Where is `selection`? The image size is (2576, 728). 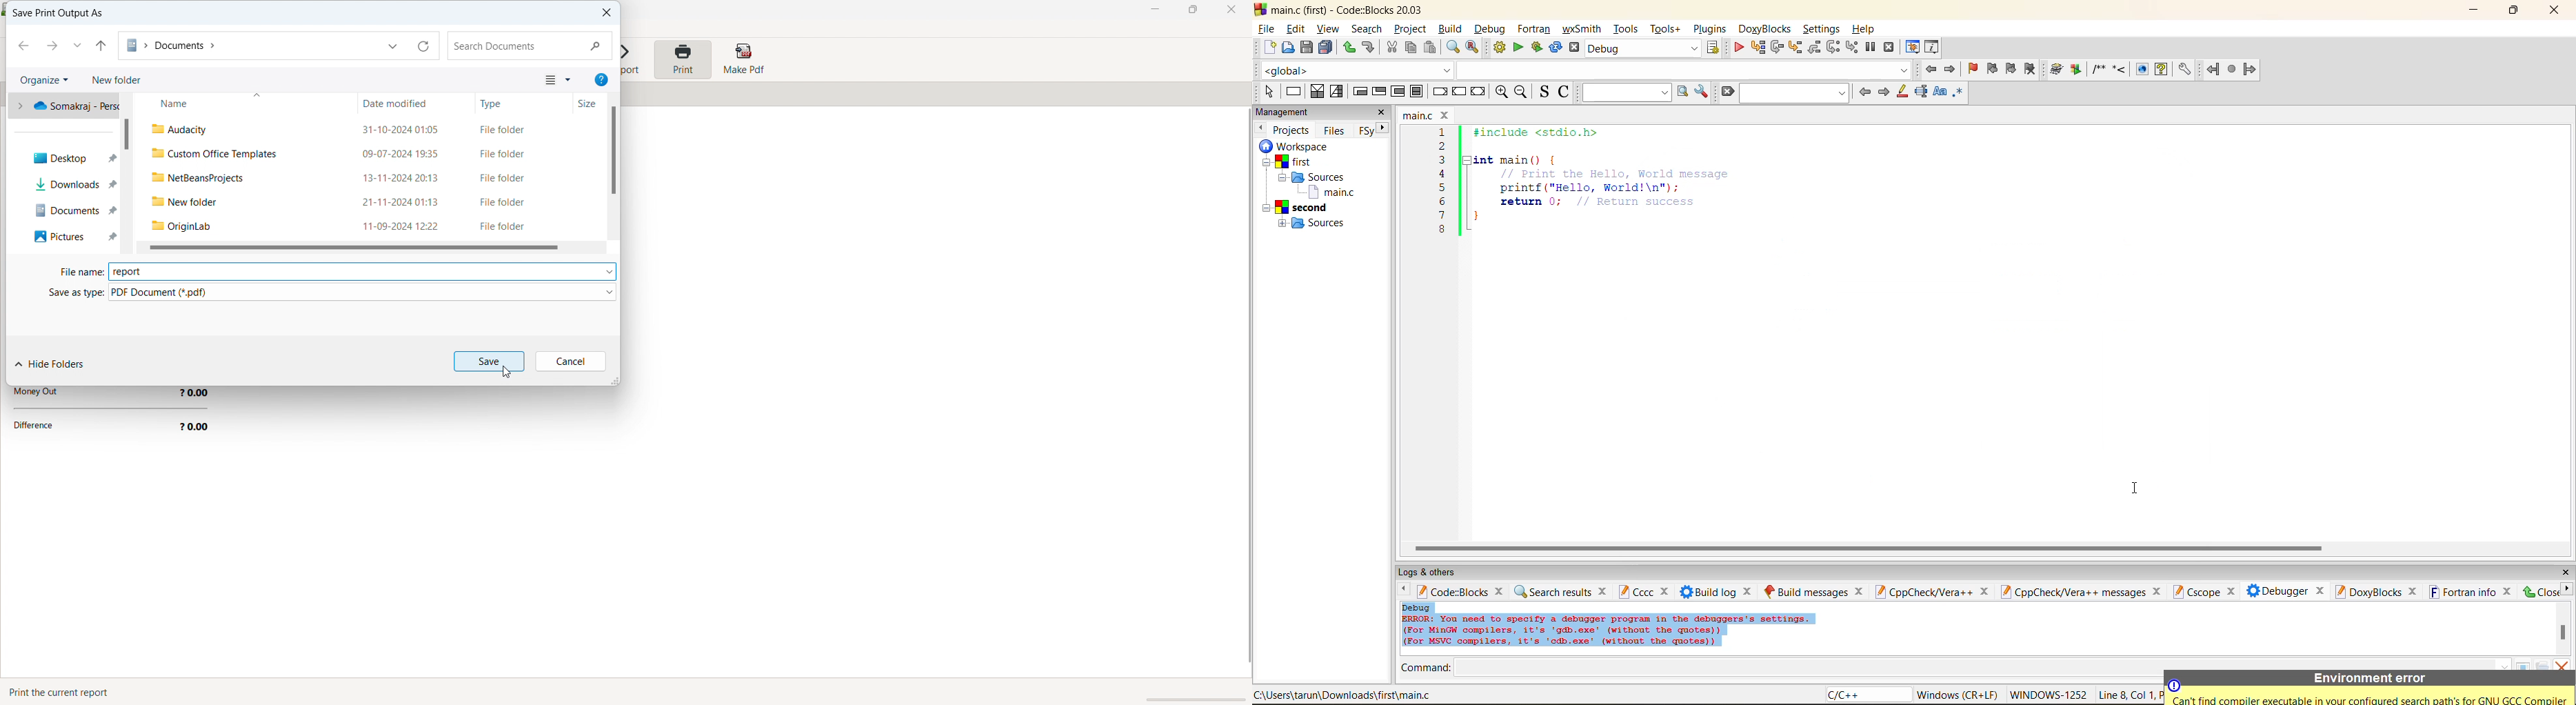 selection is located at coordinates (1337, 92).